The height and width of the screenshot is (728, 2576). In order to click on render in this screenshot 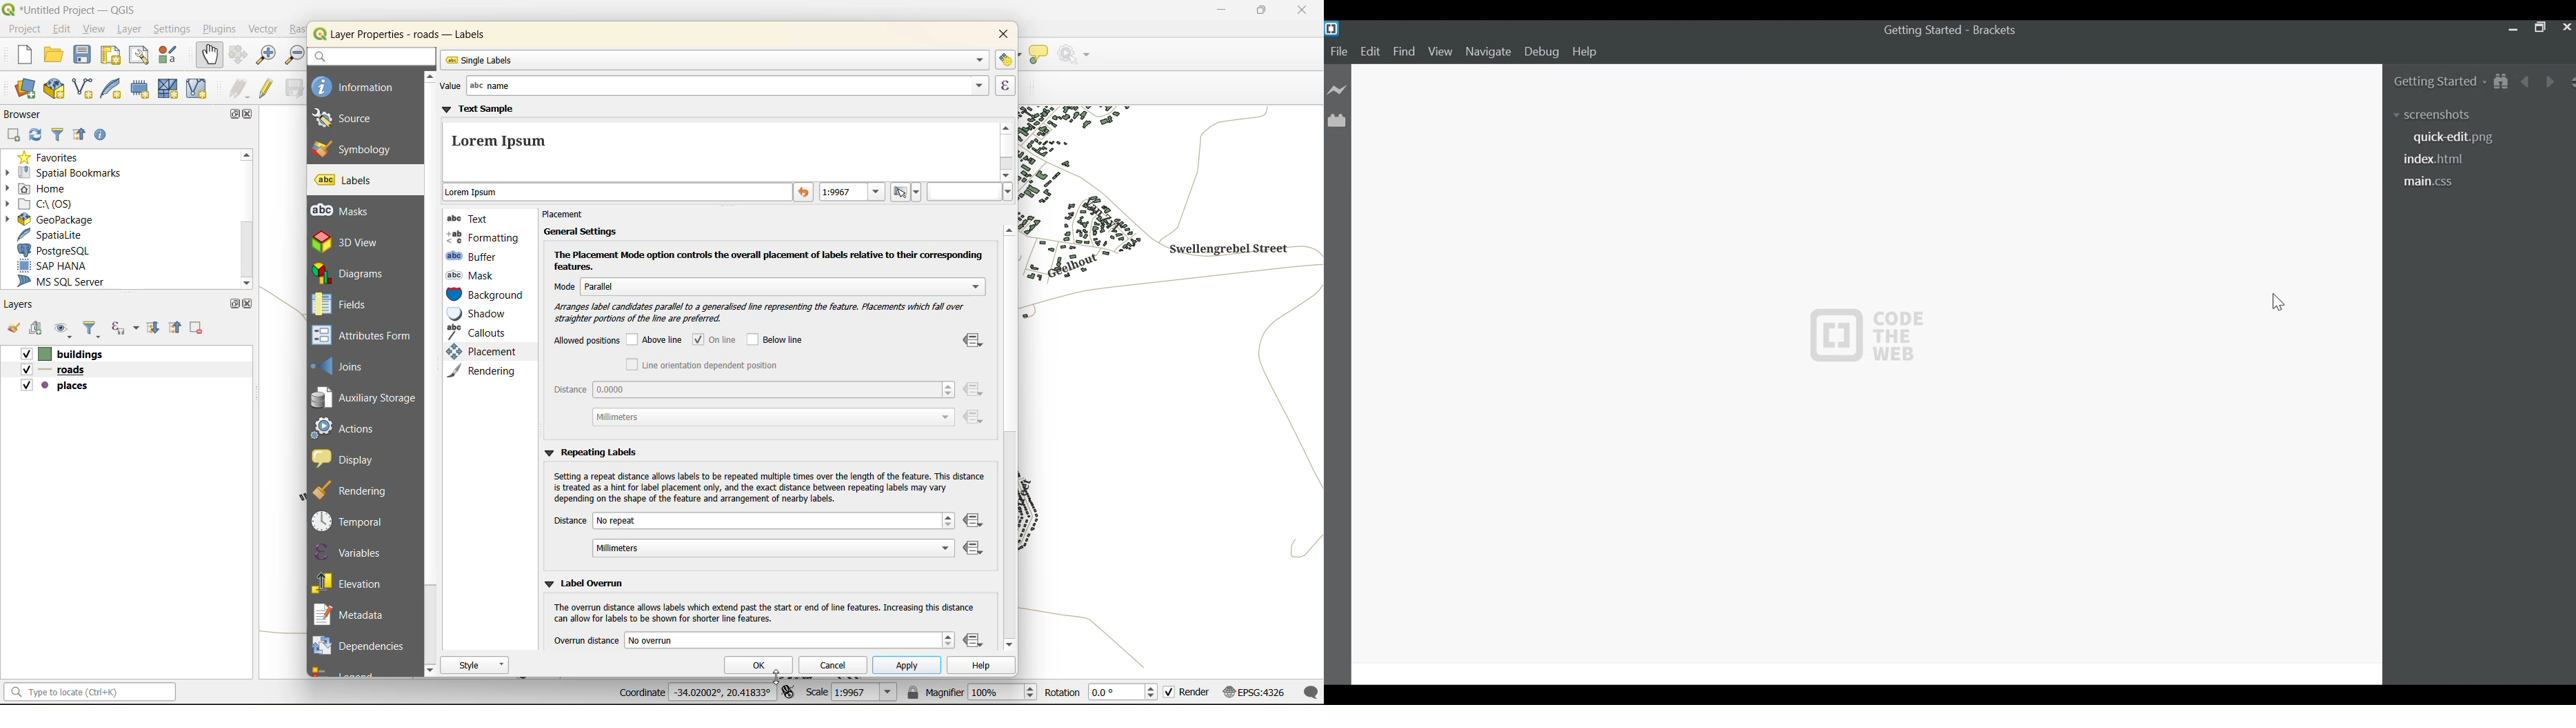, I will do `click(1186, 691)`.